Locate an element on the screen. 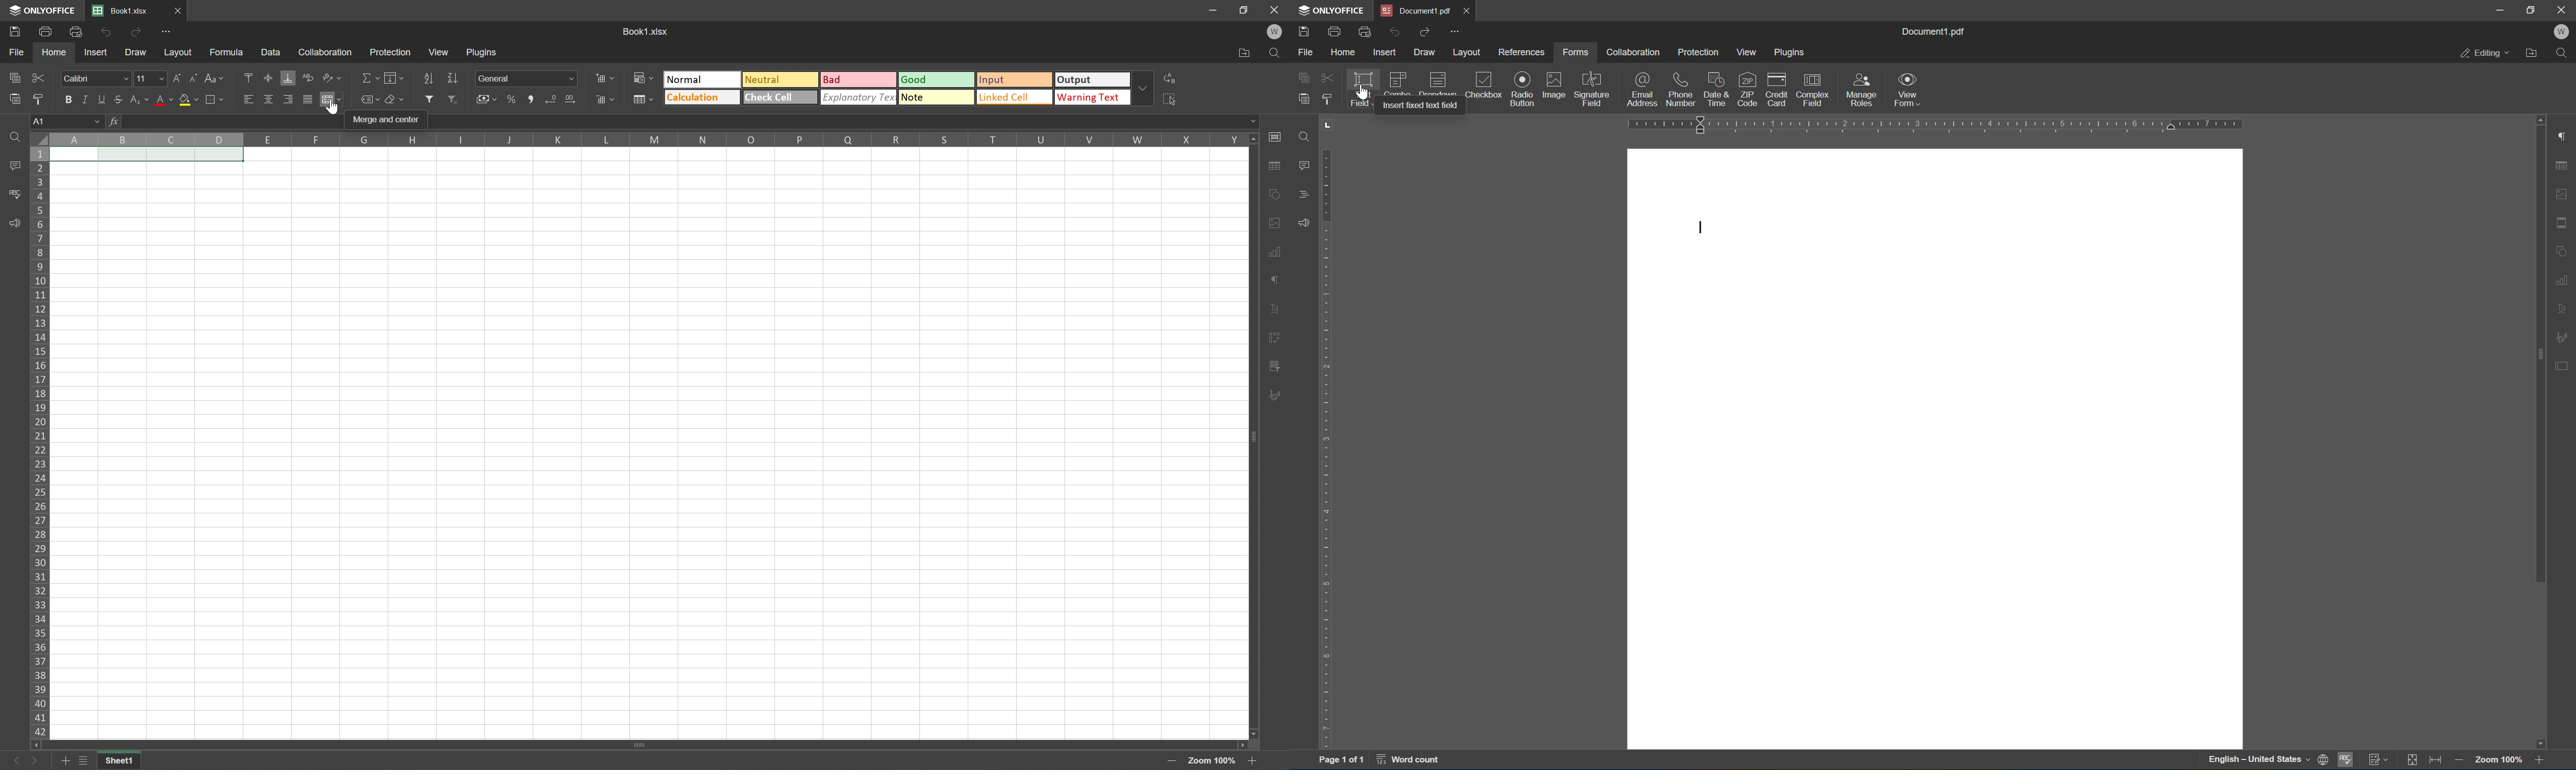  Decrease decimal is located at coordinates (553, 99).